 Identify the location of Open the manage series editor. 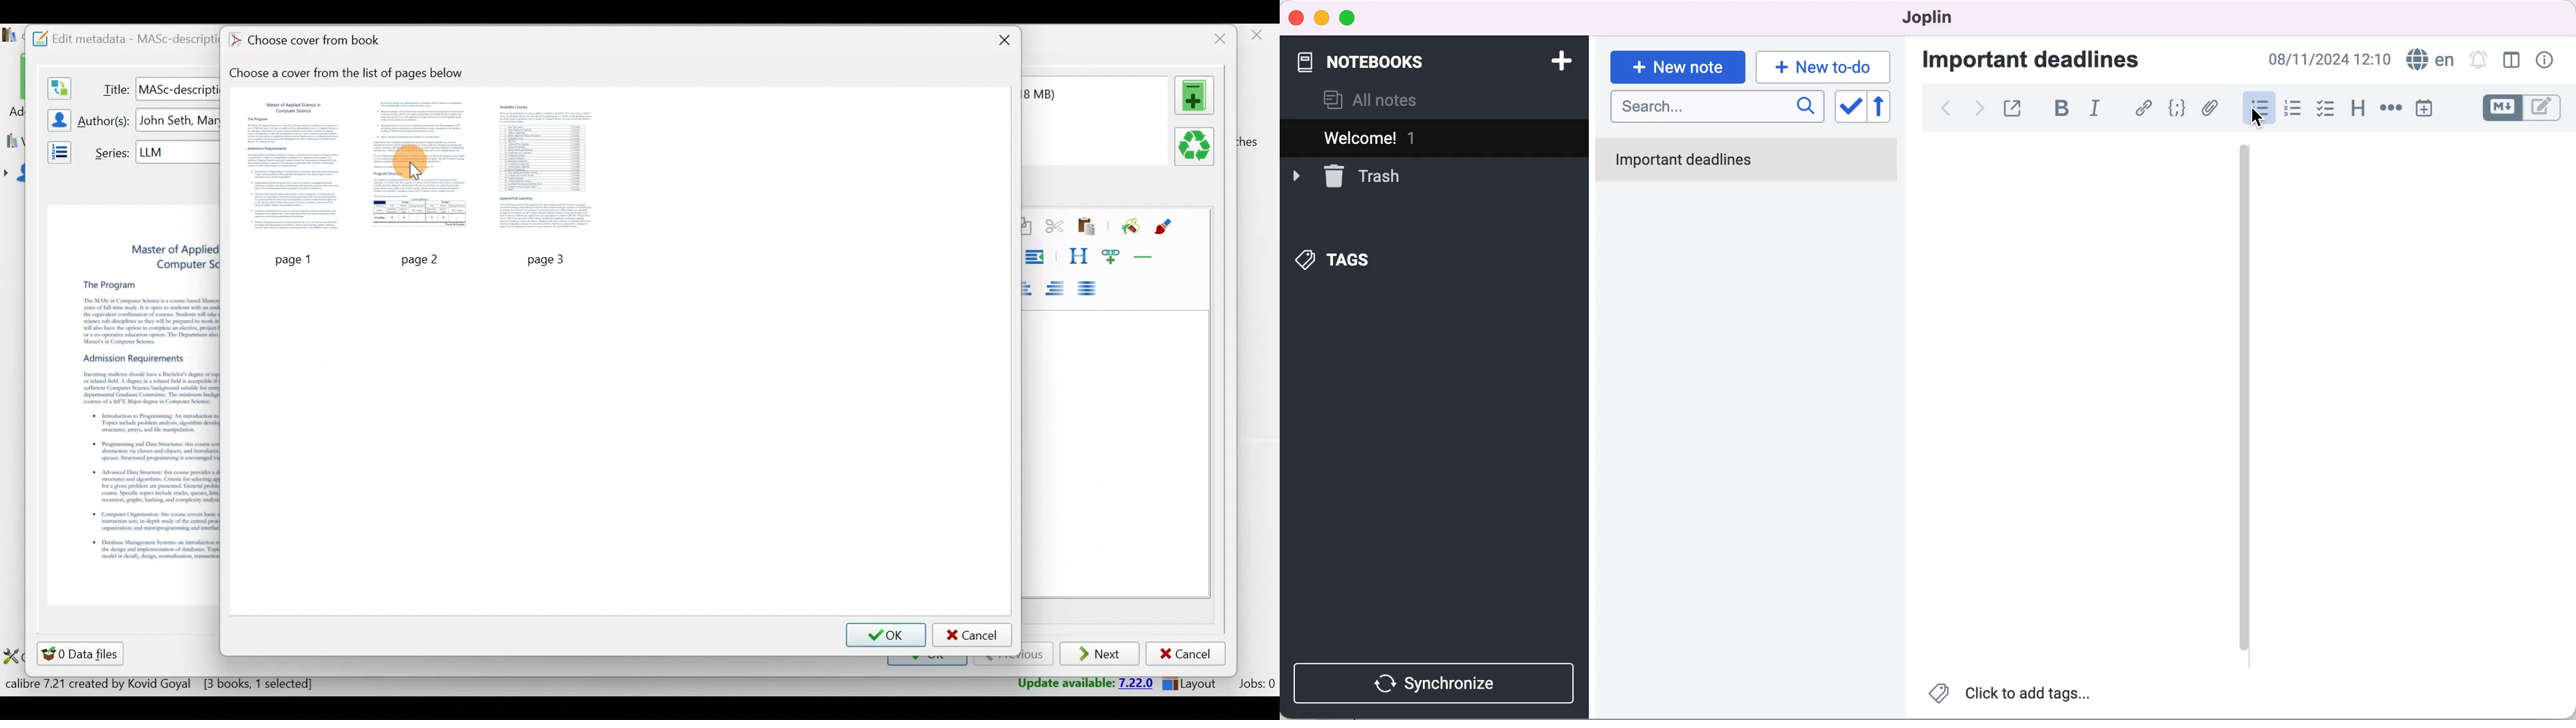
(55, 150).